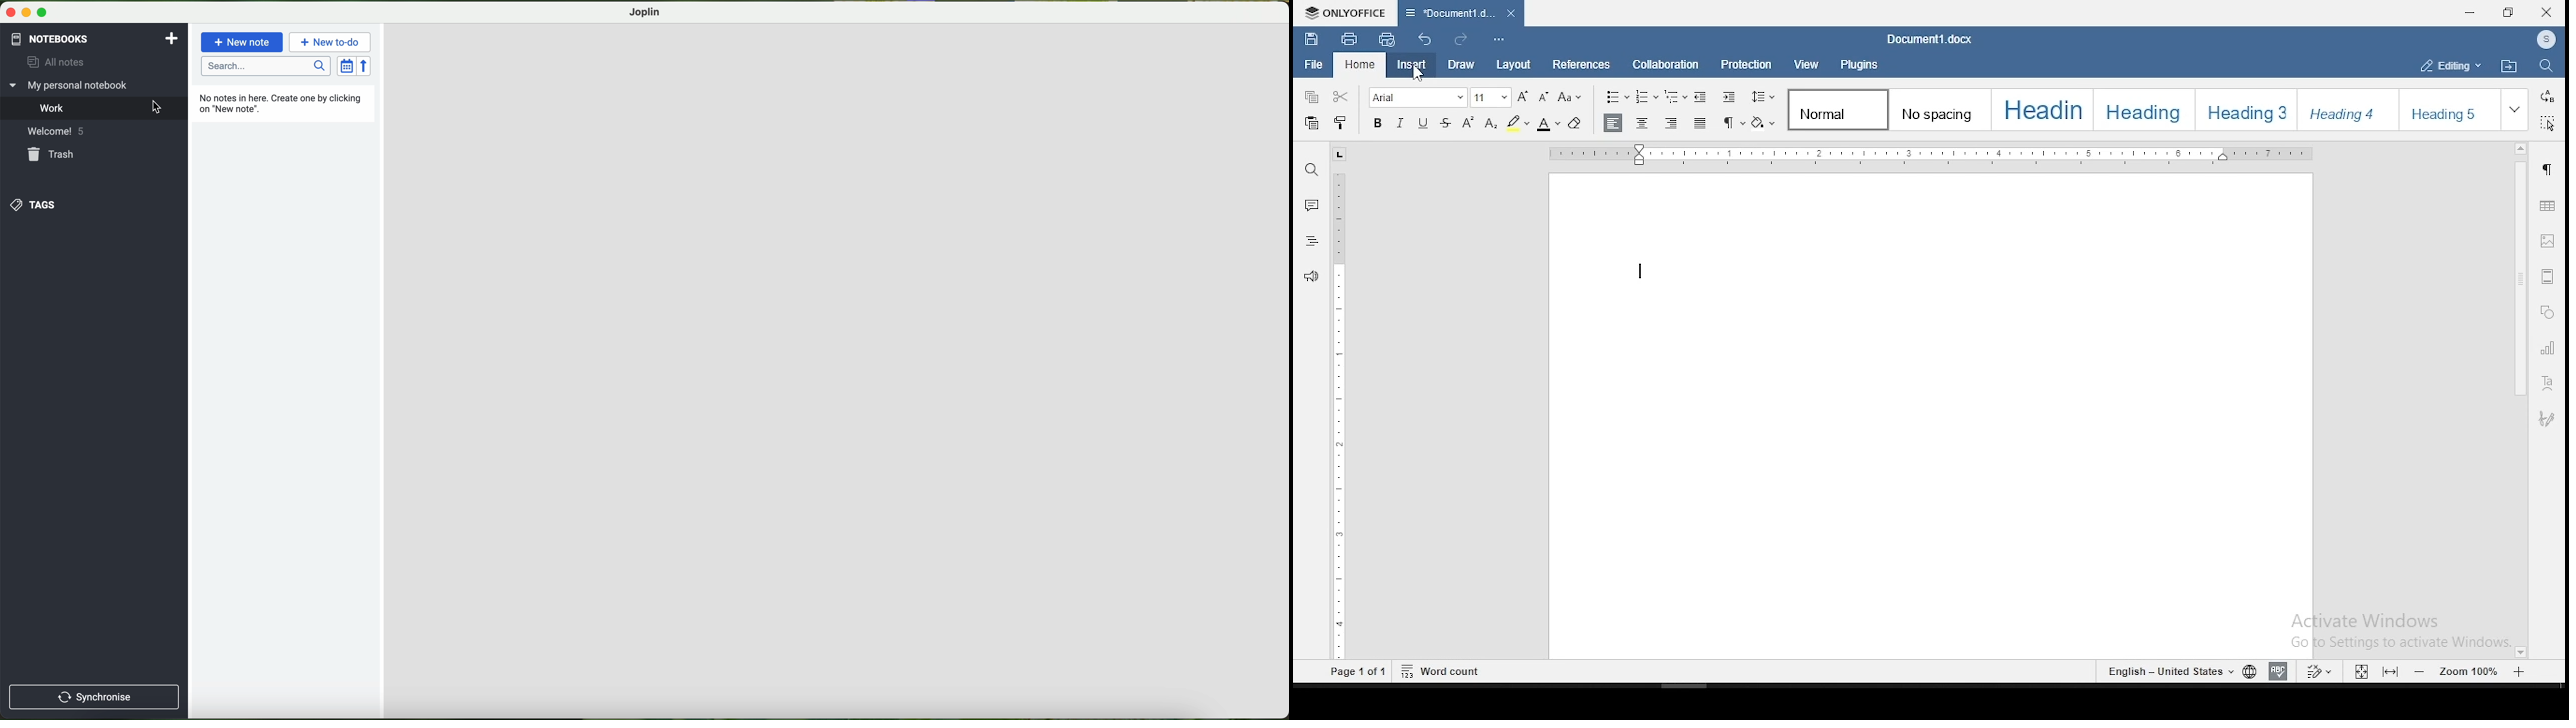 The height and width of the screenshot is (728, 2576). Describe the element at coordinates (1470, 122) in the screenshot. I see `superscript` at that location.